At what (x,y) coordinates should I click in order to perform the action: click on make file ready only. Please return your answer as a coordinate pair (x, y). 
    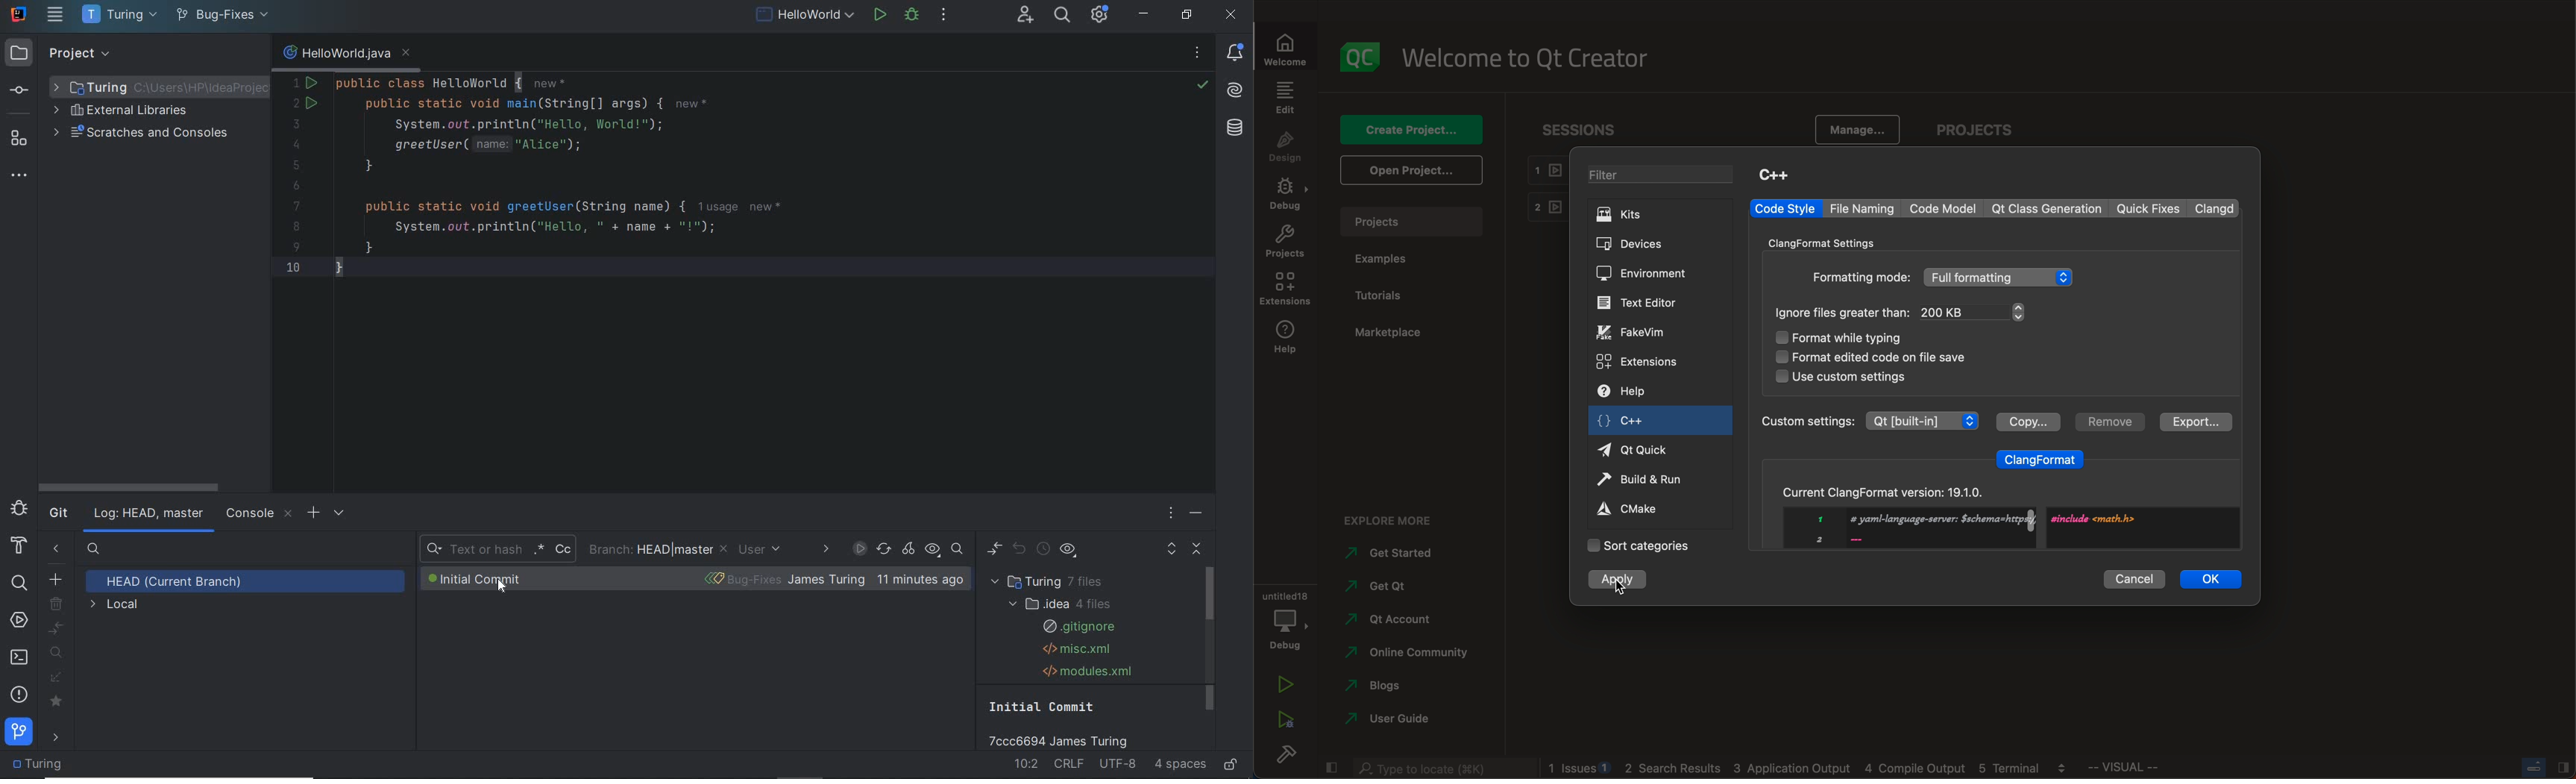
    Looking at the image, I should click on (1231, 766).